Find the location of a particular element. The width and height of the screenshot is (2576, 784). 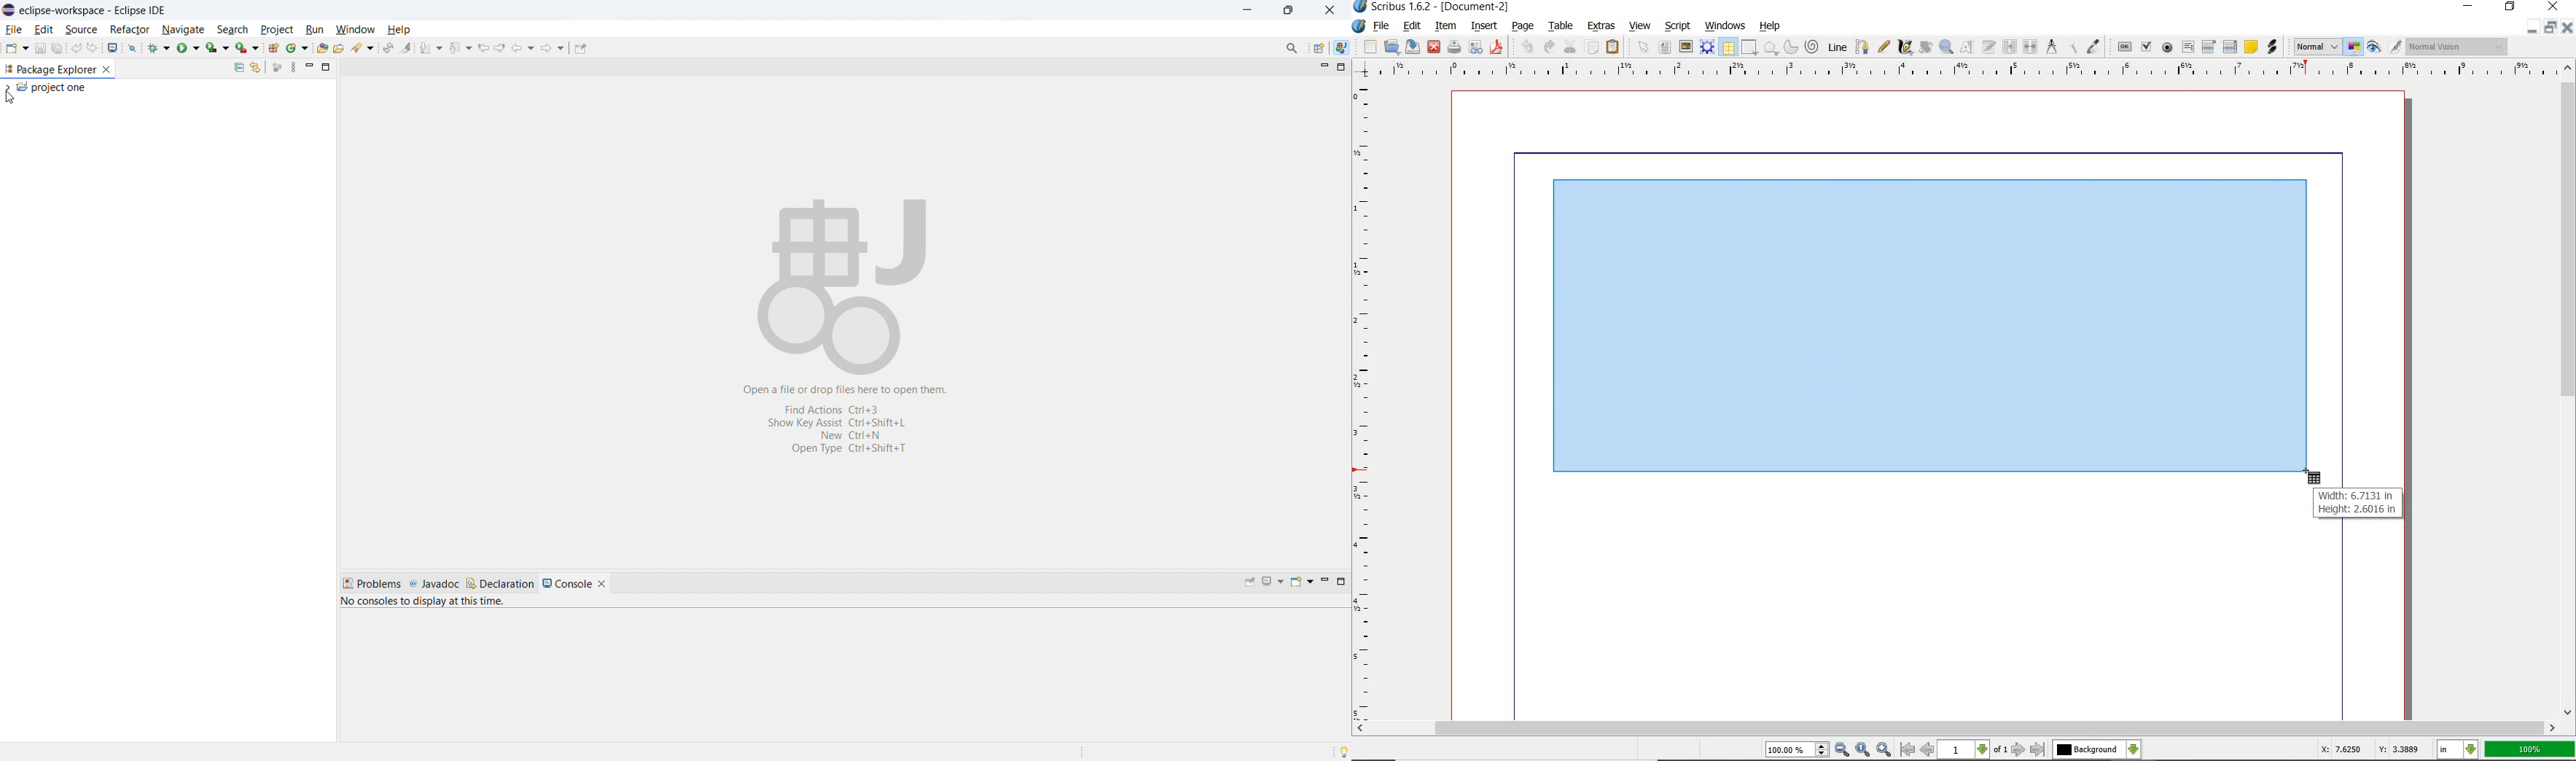

pdf checkbox is located at coordinates (2144, 47).